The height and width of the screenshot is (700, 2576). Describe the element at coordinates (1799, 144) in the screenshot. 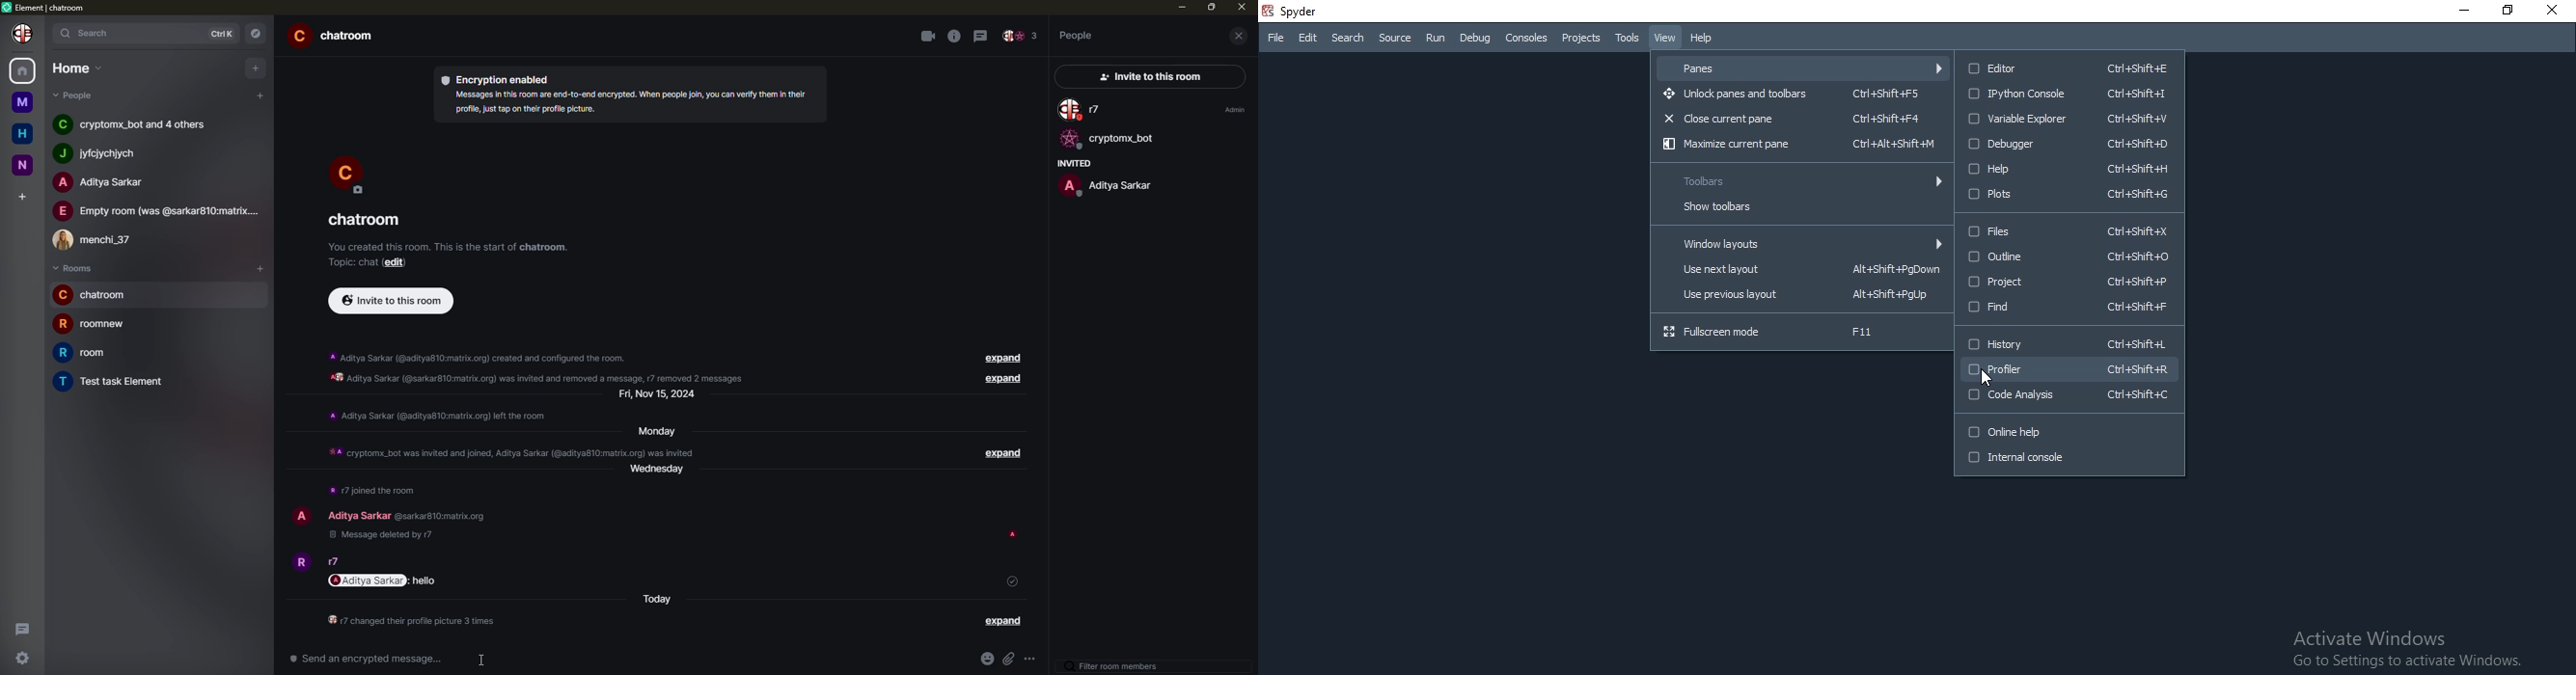

I see `Maximize current pane` at that location.